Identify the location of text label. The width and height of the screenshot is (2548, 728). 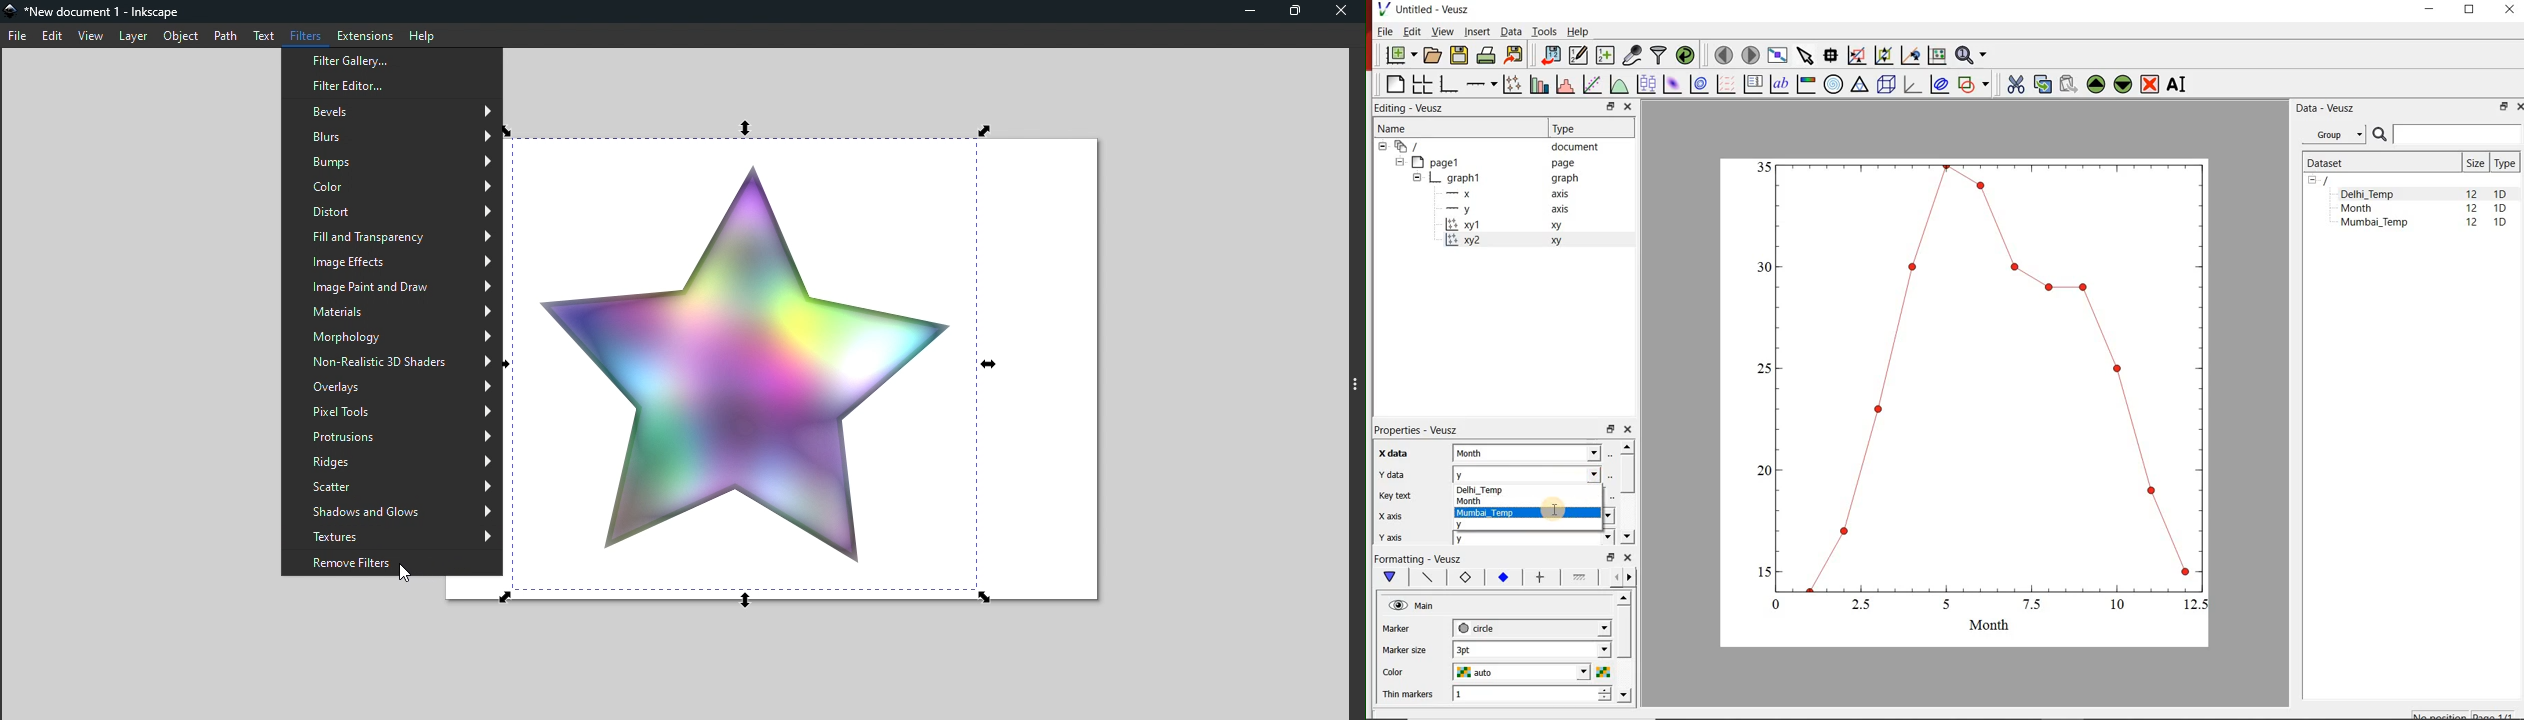
(1779, 84).